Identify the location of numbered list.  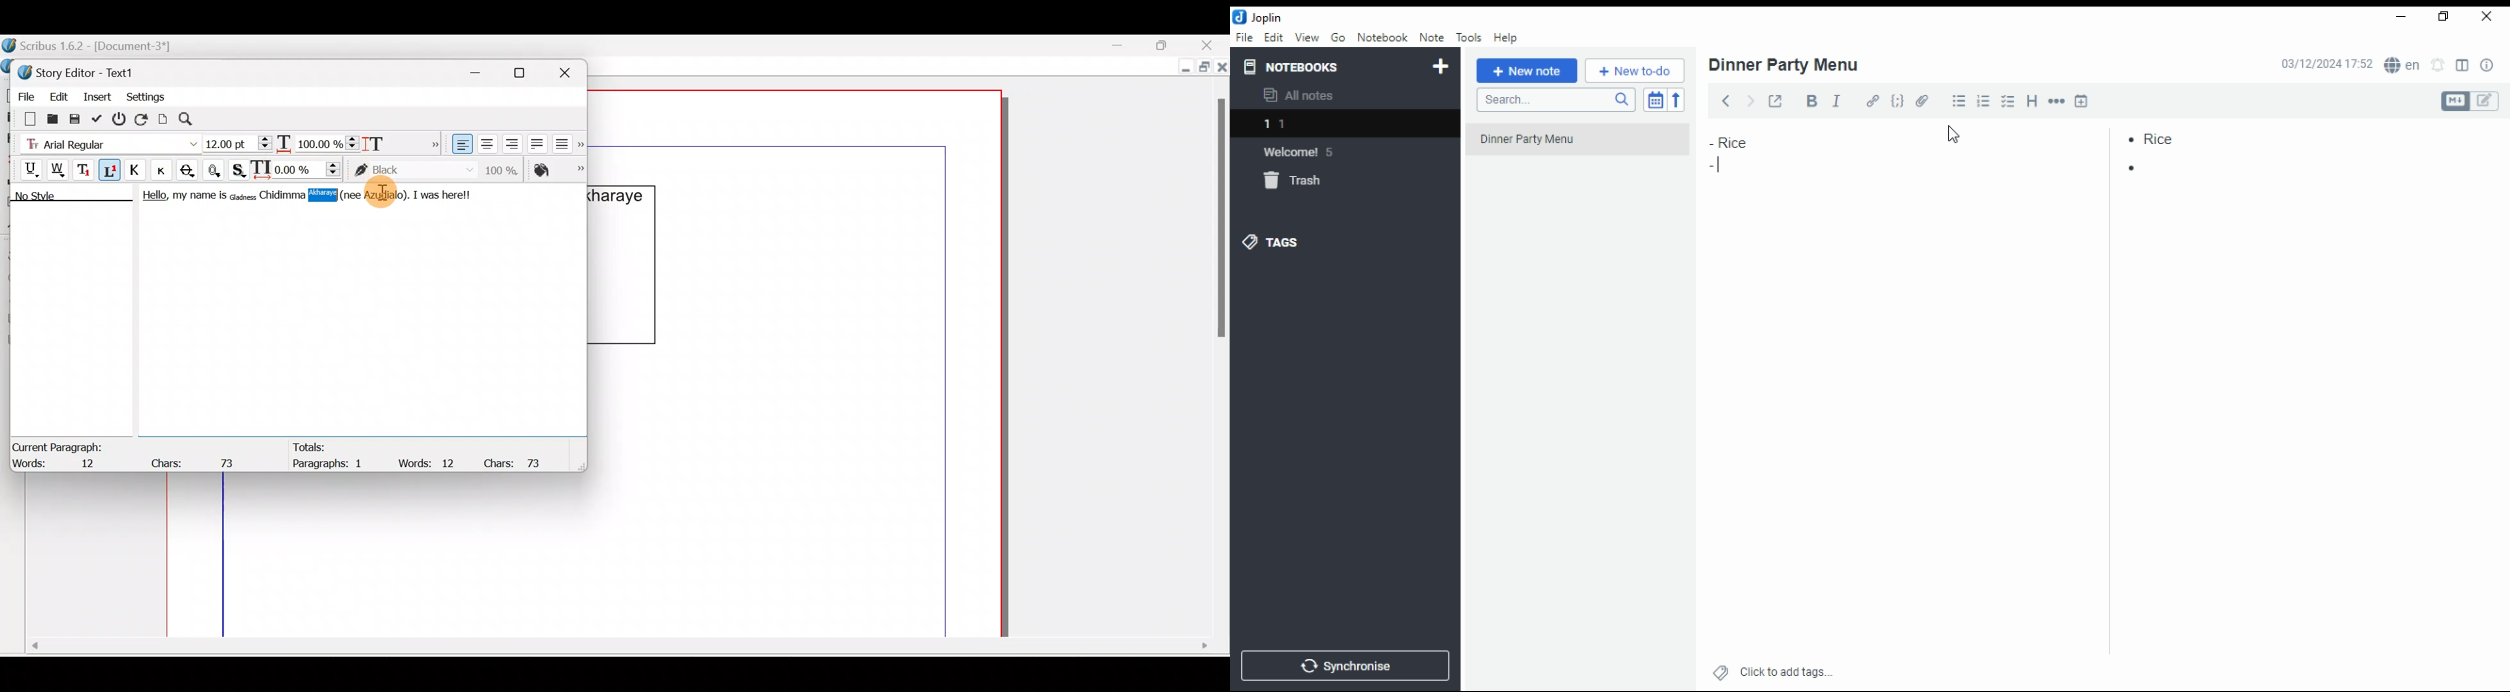
(1986, 101).